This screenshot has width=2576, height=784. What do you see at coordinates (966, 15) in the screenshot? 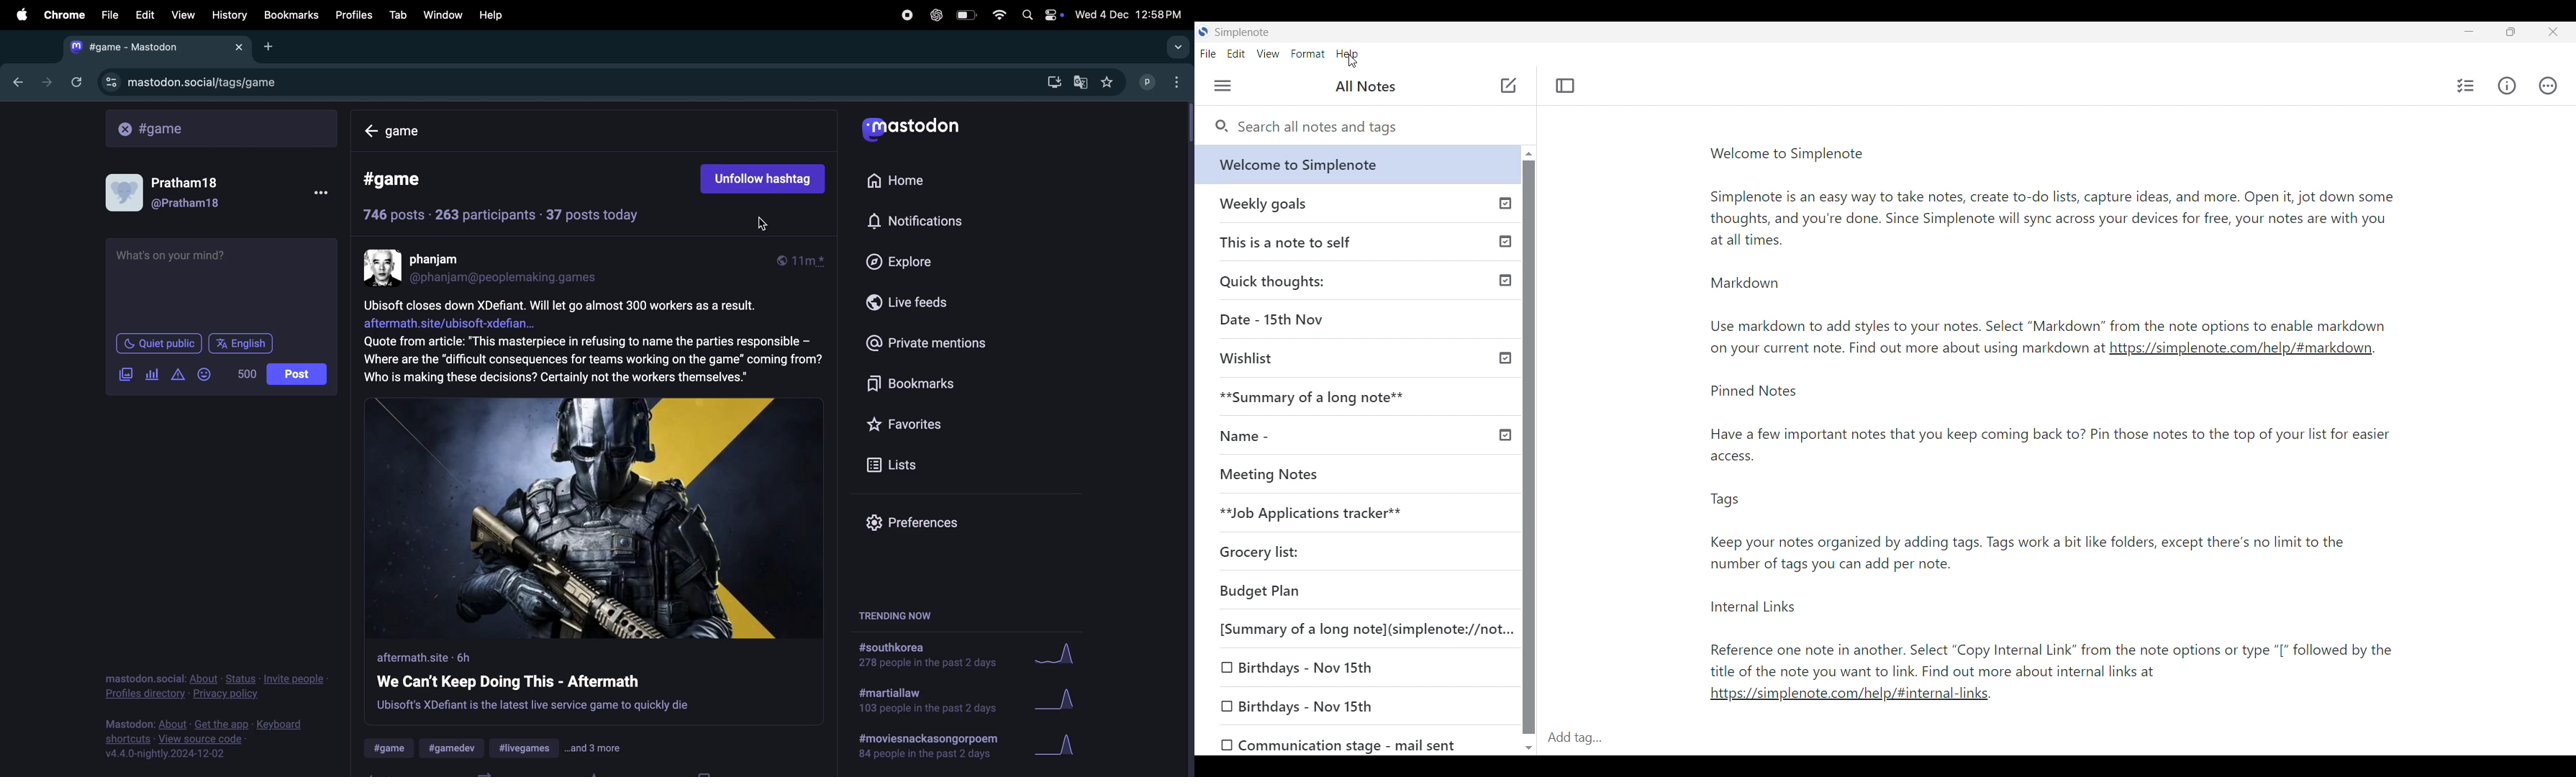
I see `battery` at bounding box center [966, 15].